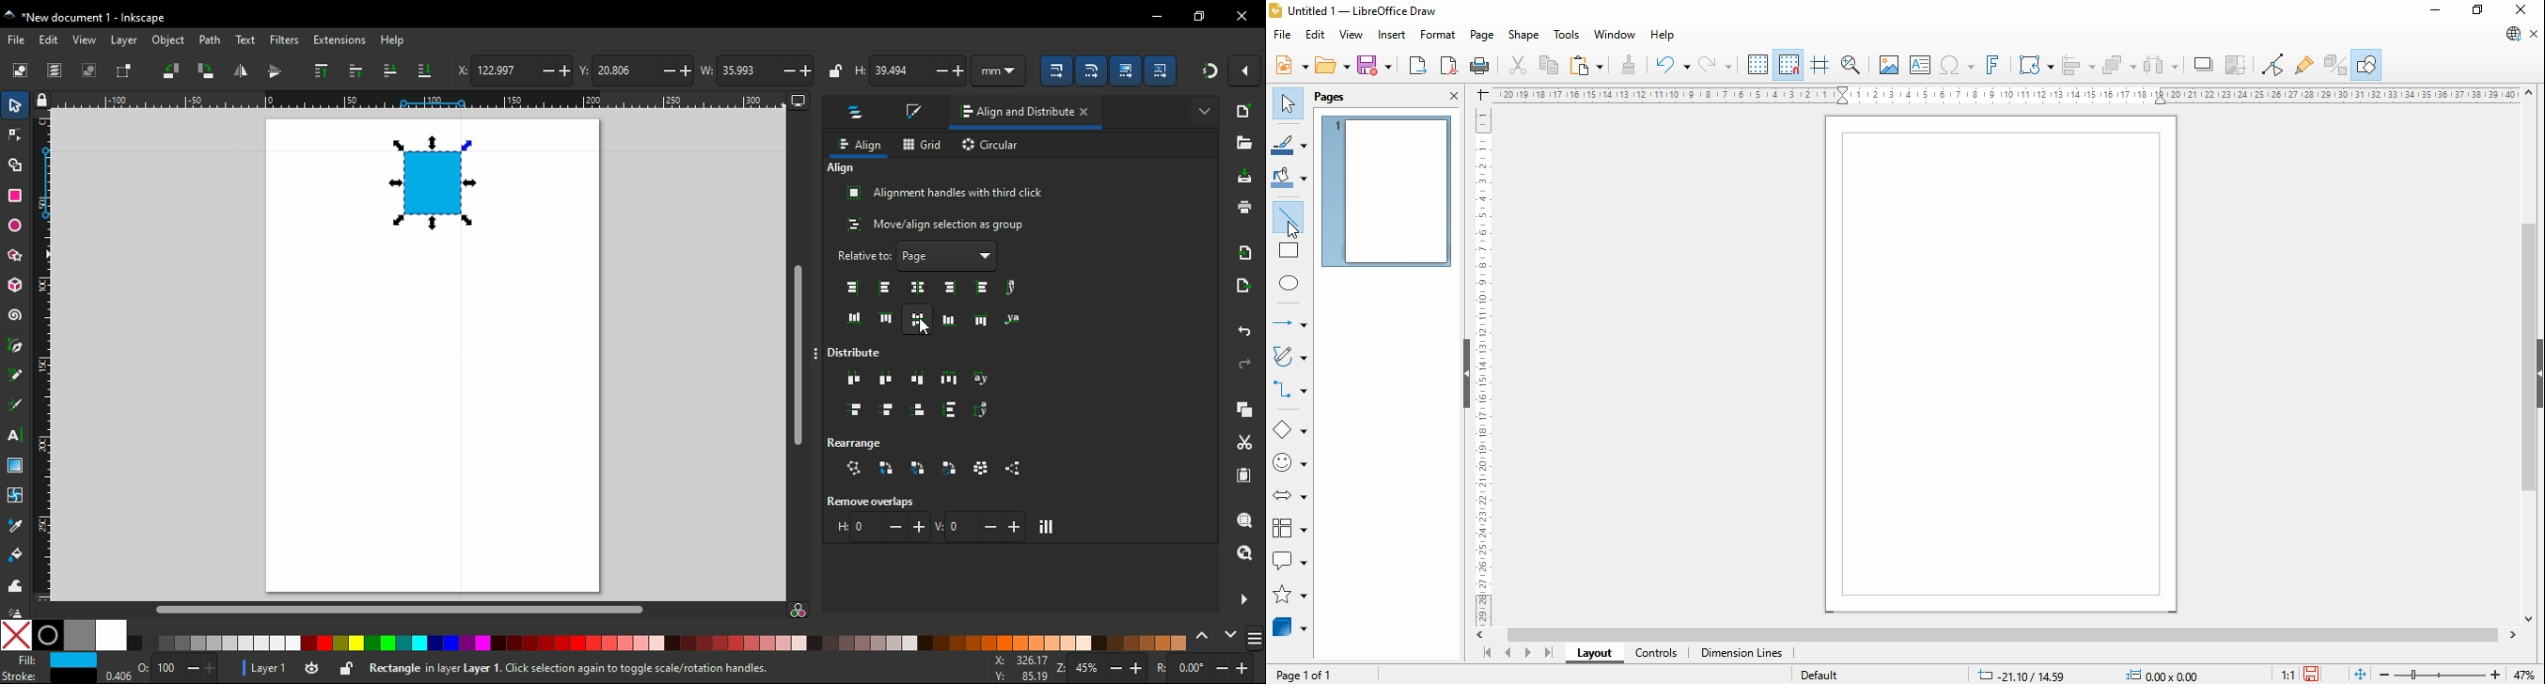 The image size is (2548, 700). Describe the element at coordinates (1519, 66) in the screenshot. I see `cut` at that location.